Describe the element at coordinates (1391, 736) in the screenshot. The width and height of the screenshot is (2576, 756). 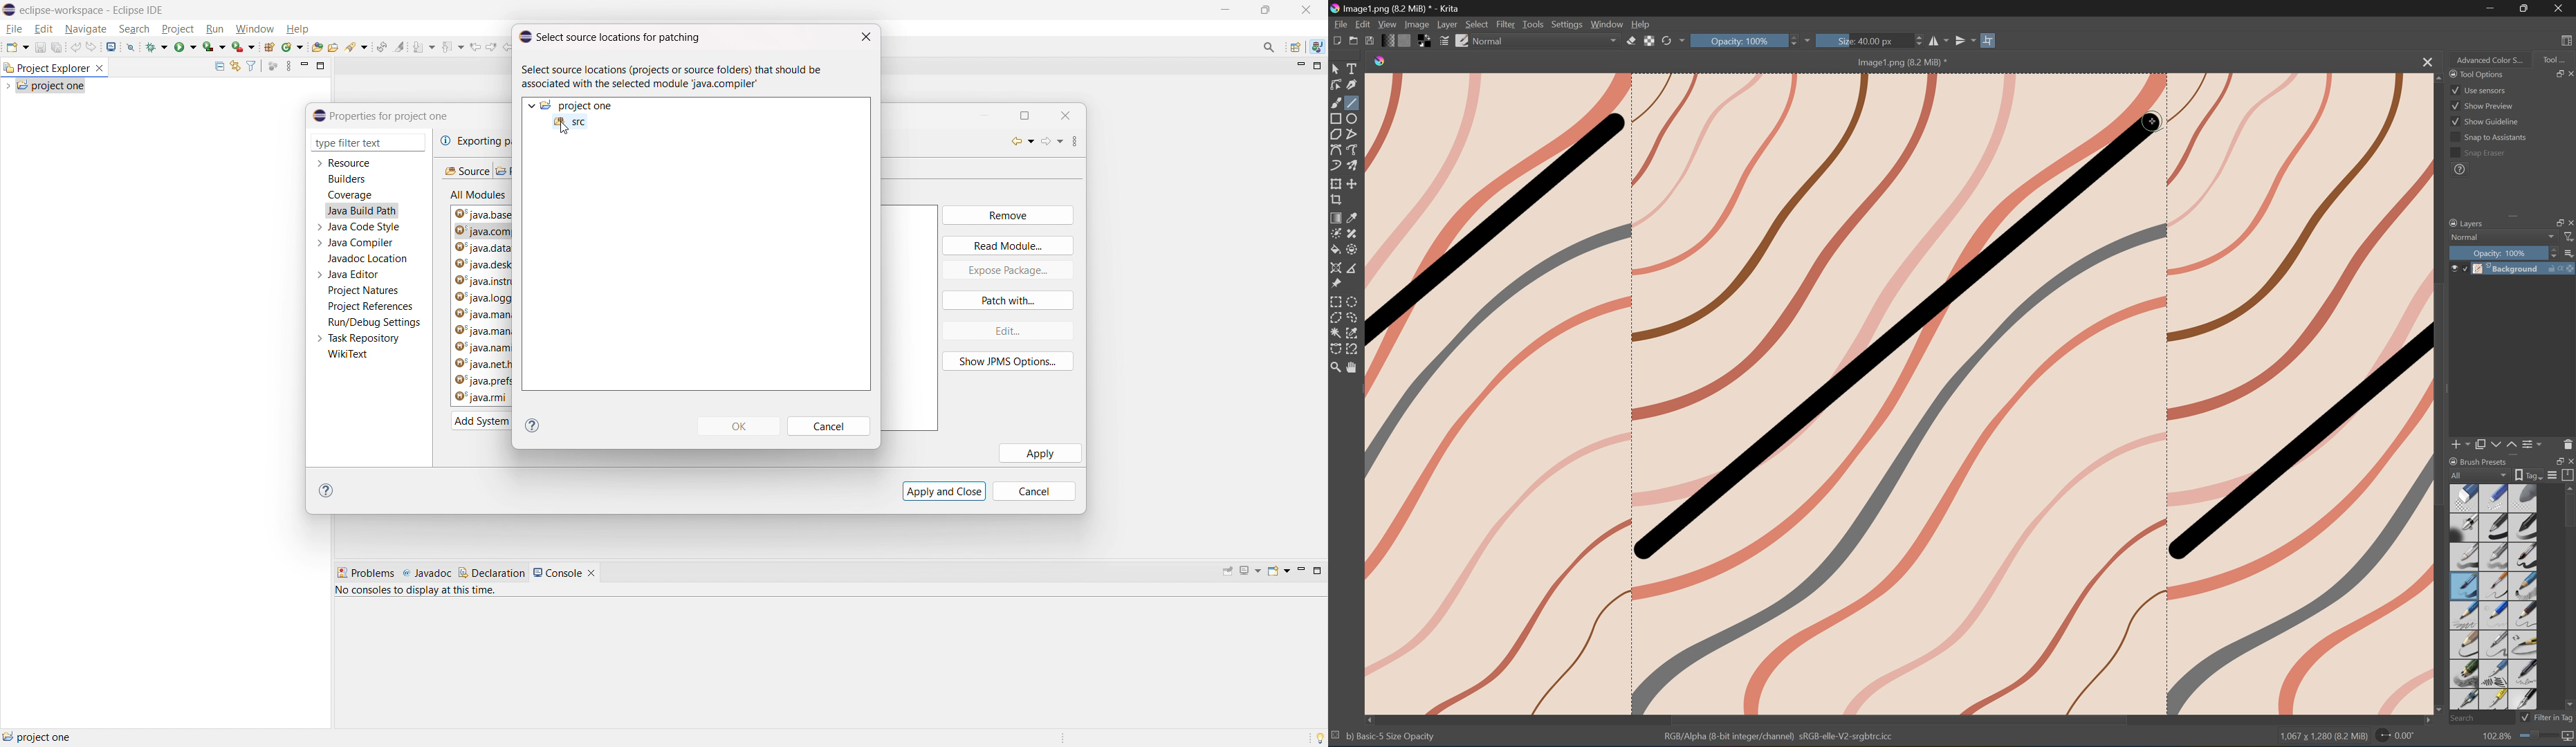
I see `bj Basic- 5 Size Opacity` at that location.